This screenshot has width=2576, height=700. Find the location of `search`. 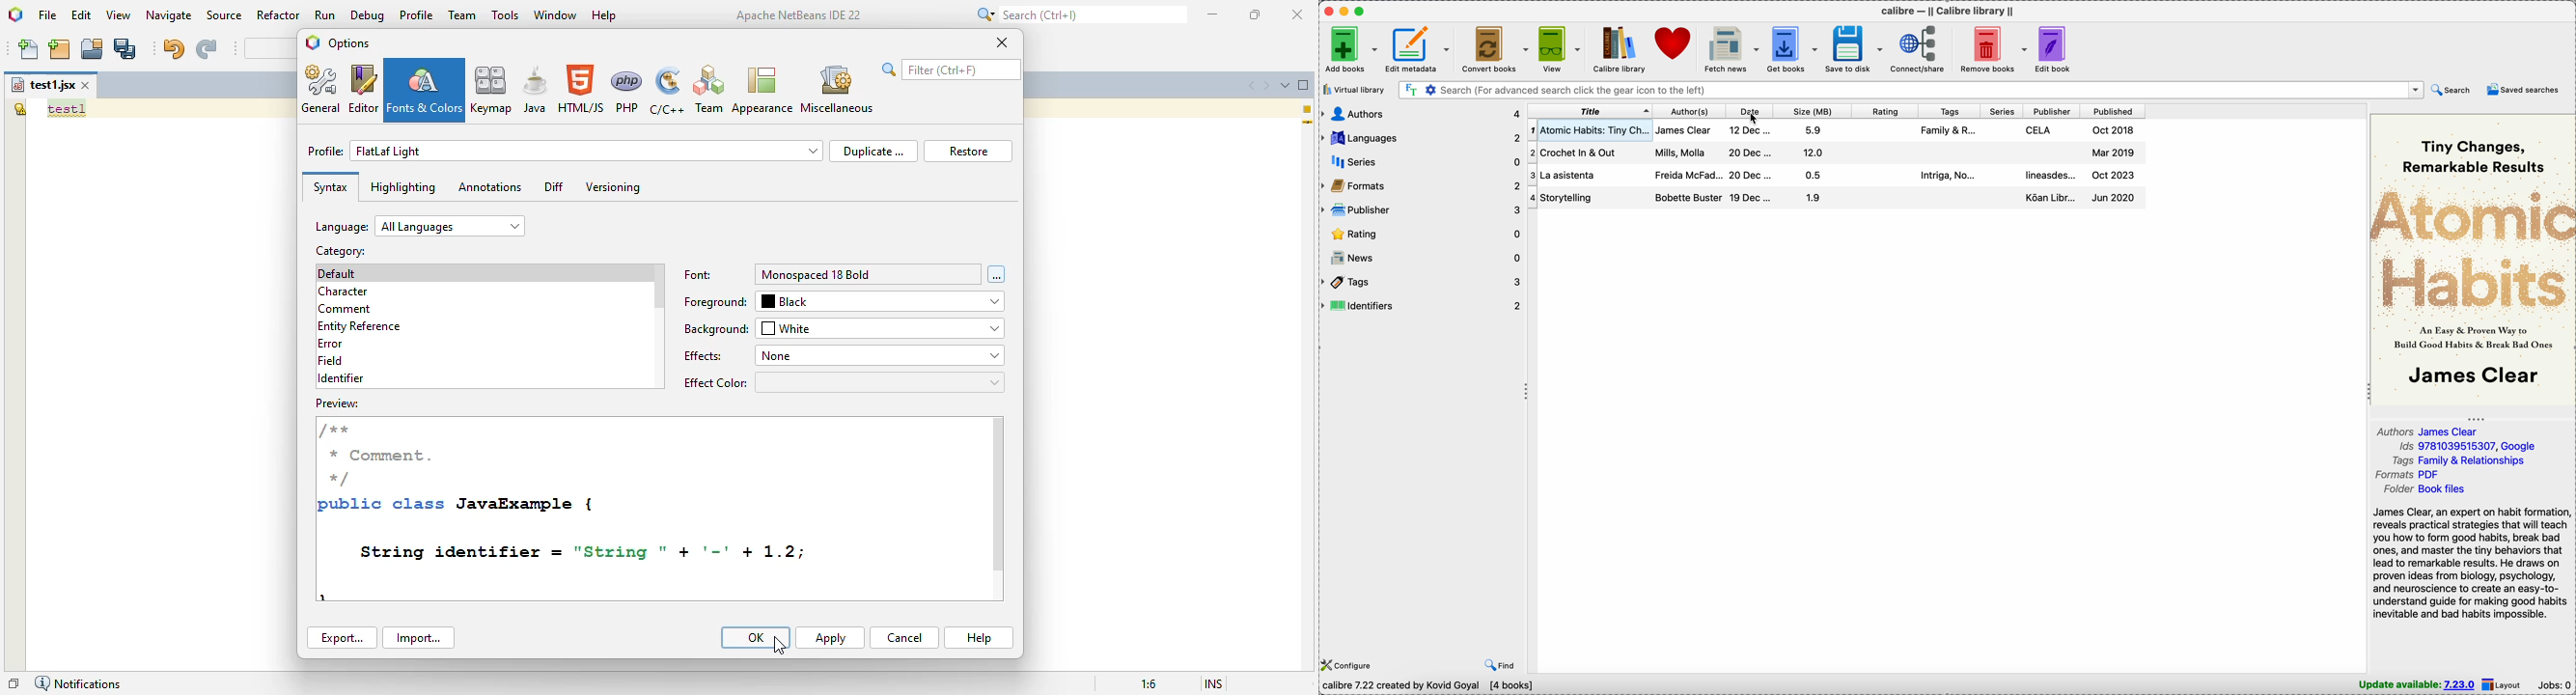

search is located at coordinates (2451, 91).